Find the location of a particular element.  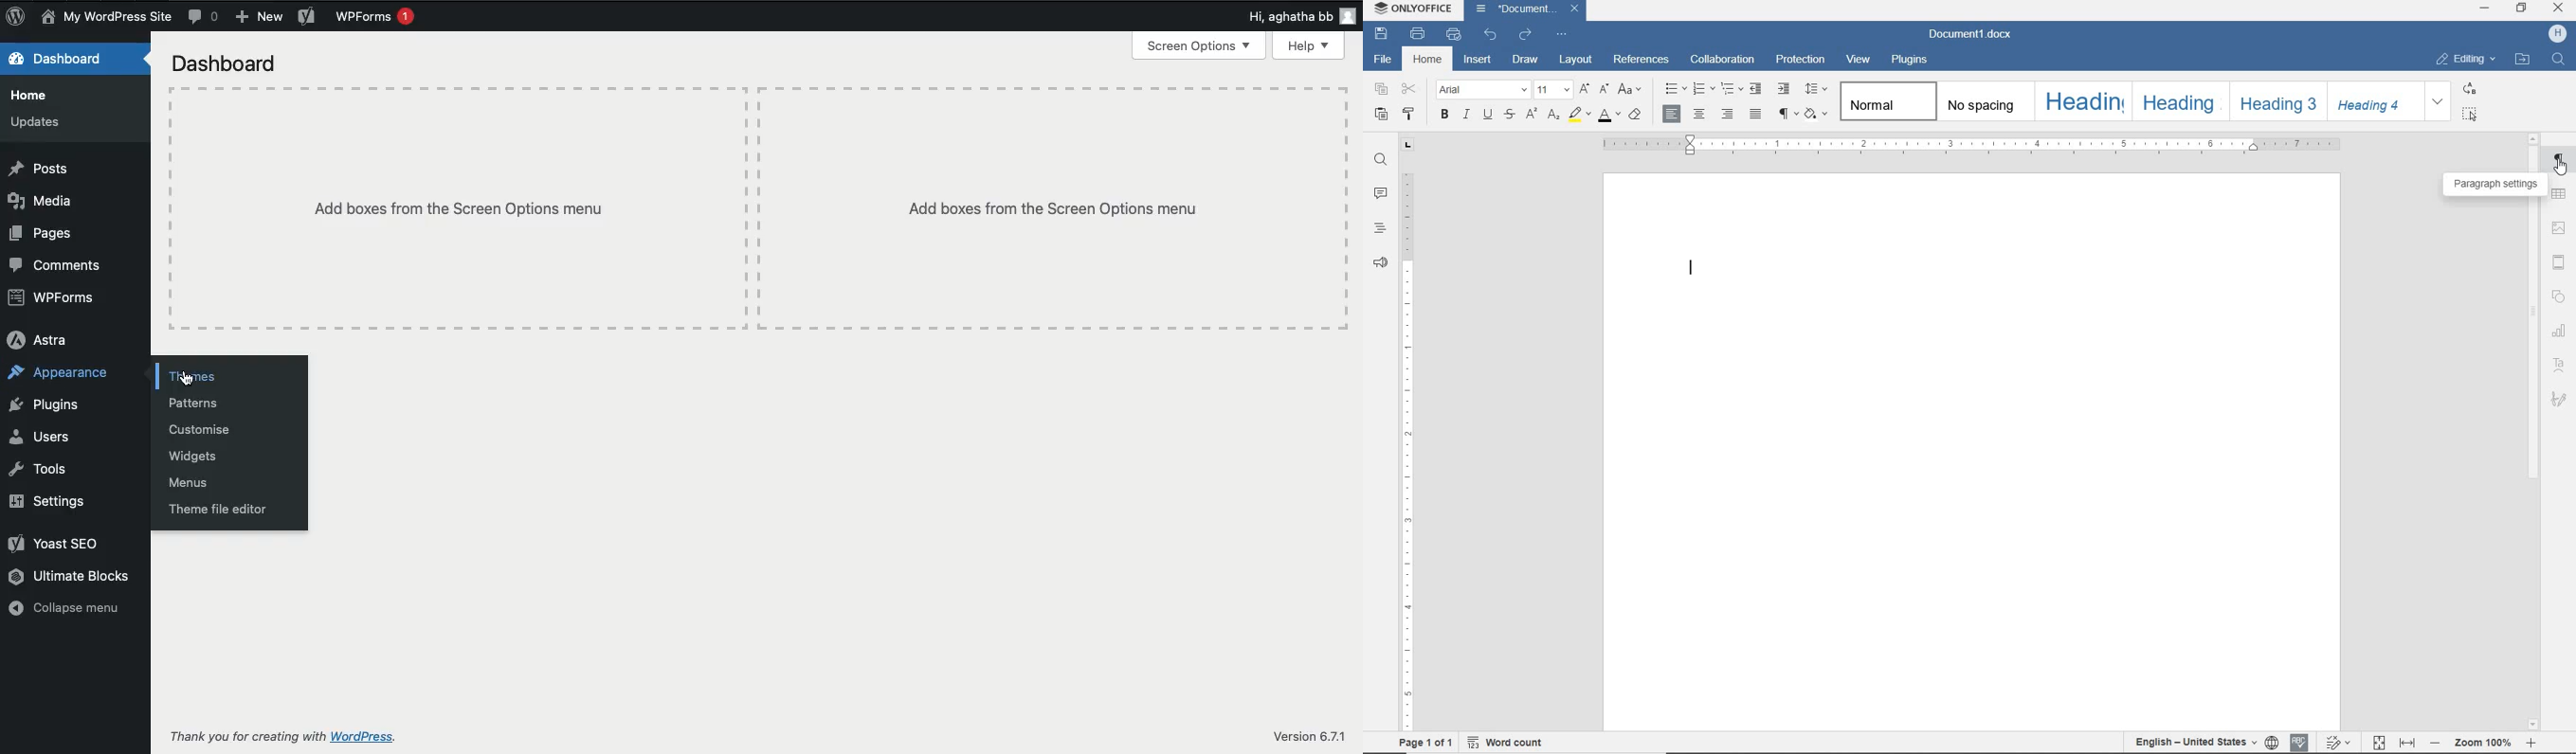

REPLACE is located at coordinates (2470, 89).